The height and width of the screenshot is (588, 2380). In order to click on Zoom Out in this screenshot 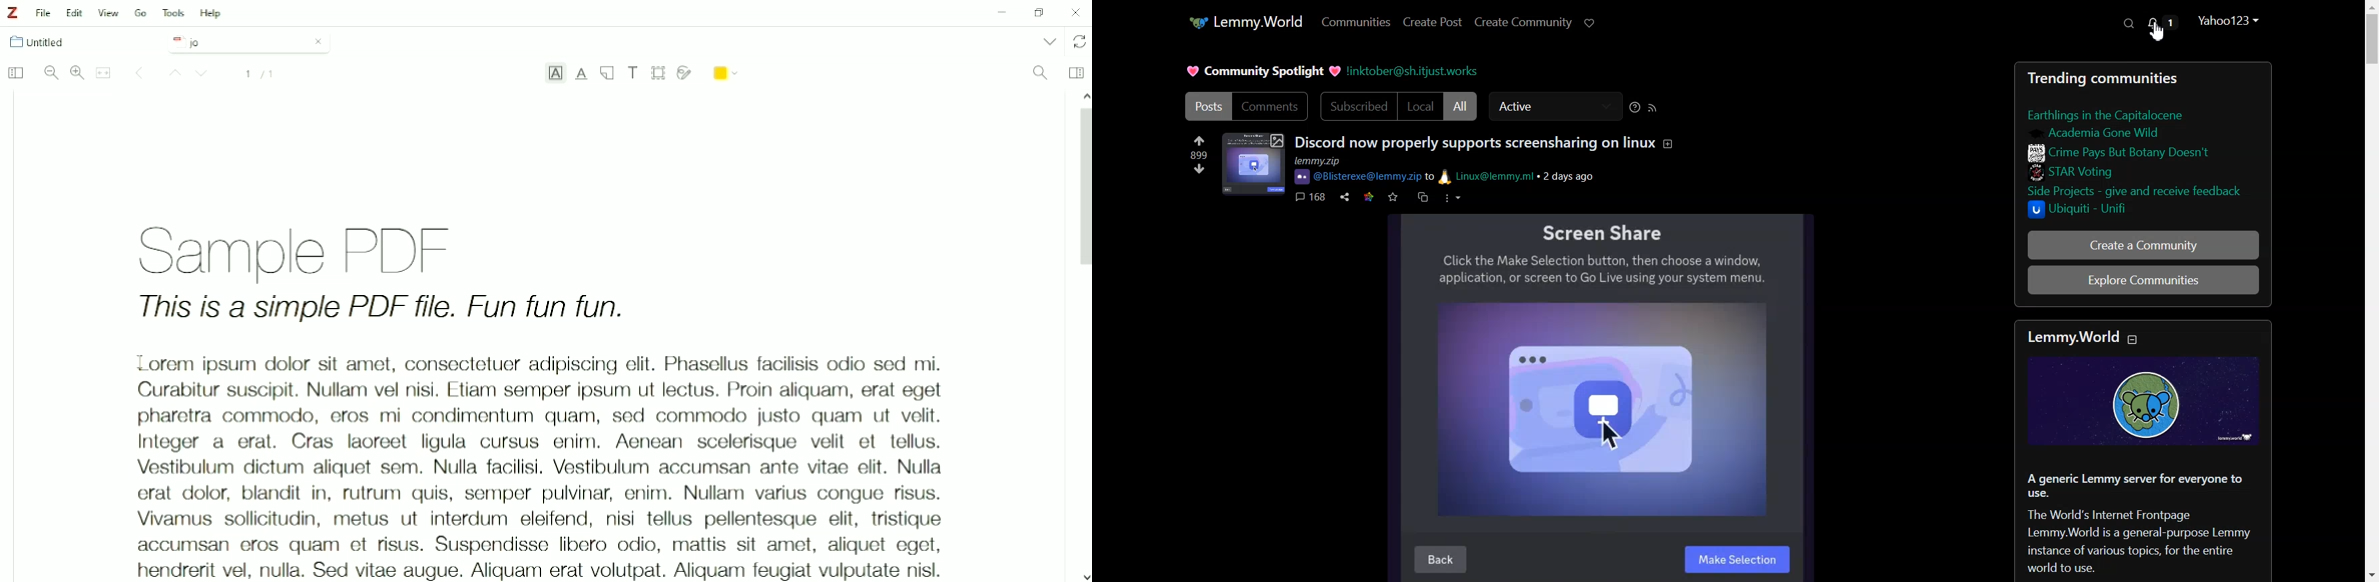, I will do `click(51, 73)`.